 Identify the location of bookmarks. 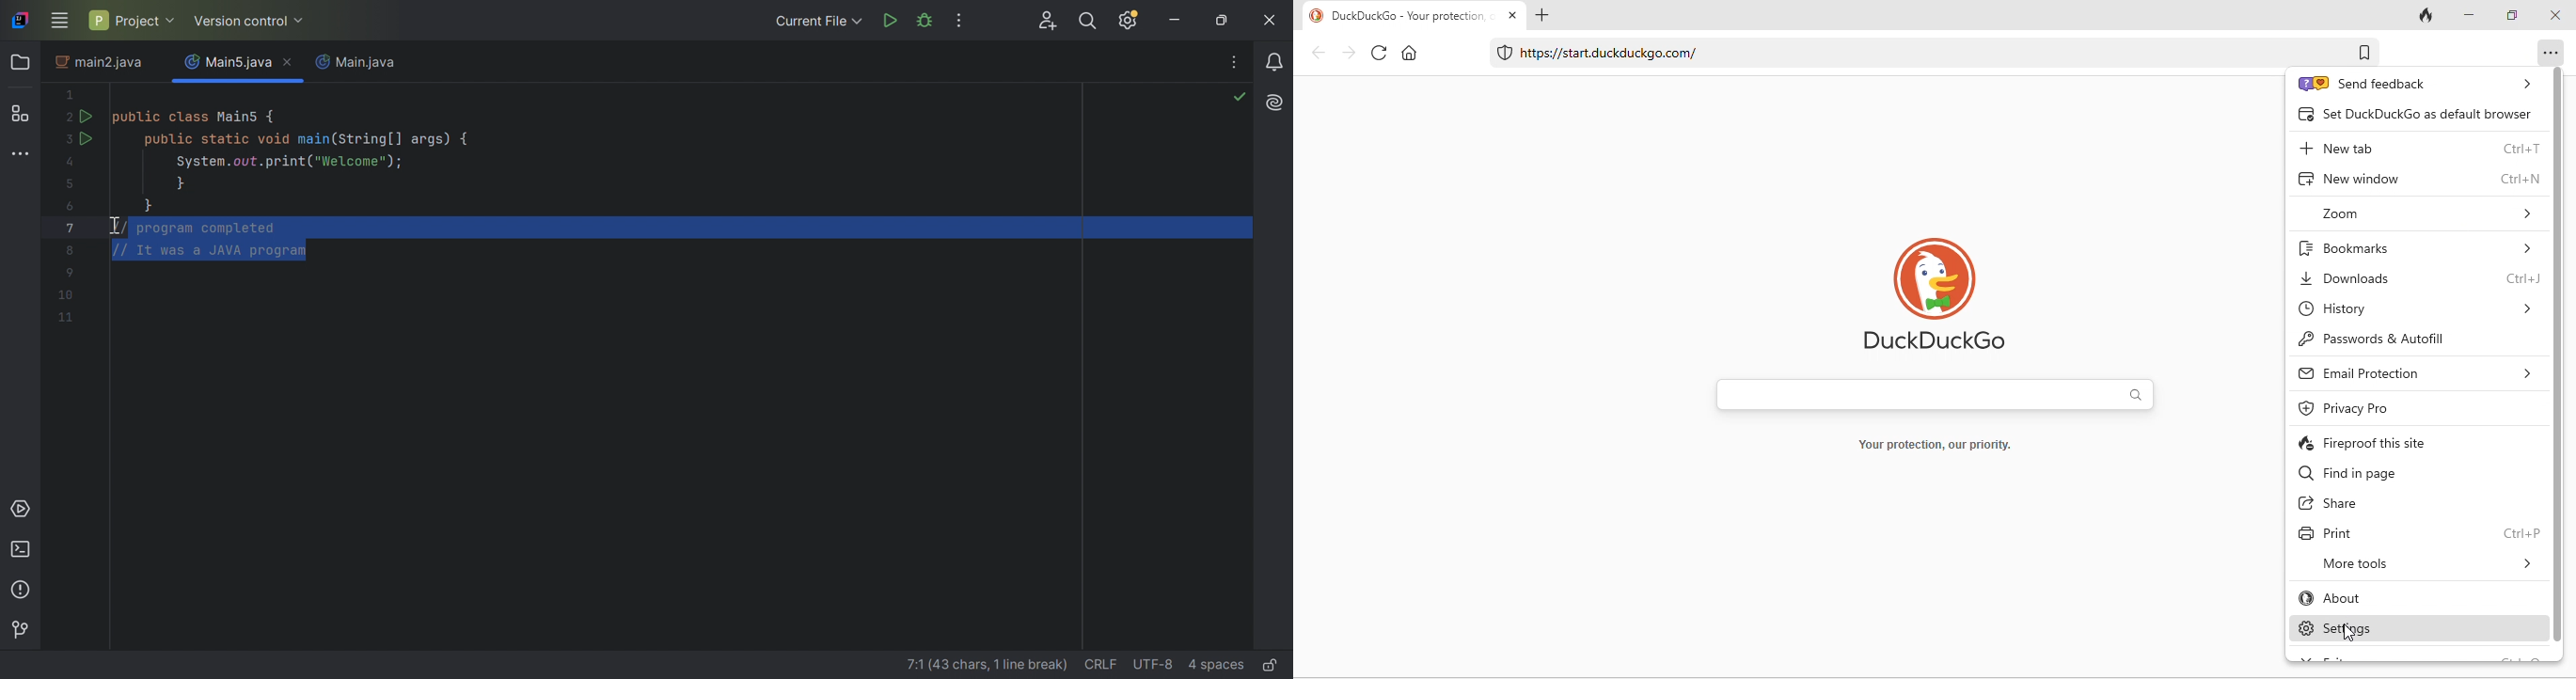
(2421, 246).